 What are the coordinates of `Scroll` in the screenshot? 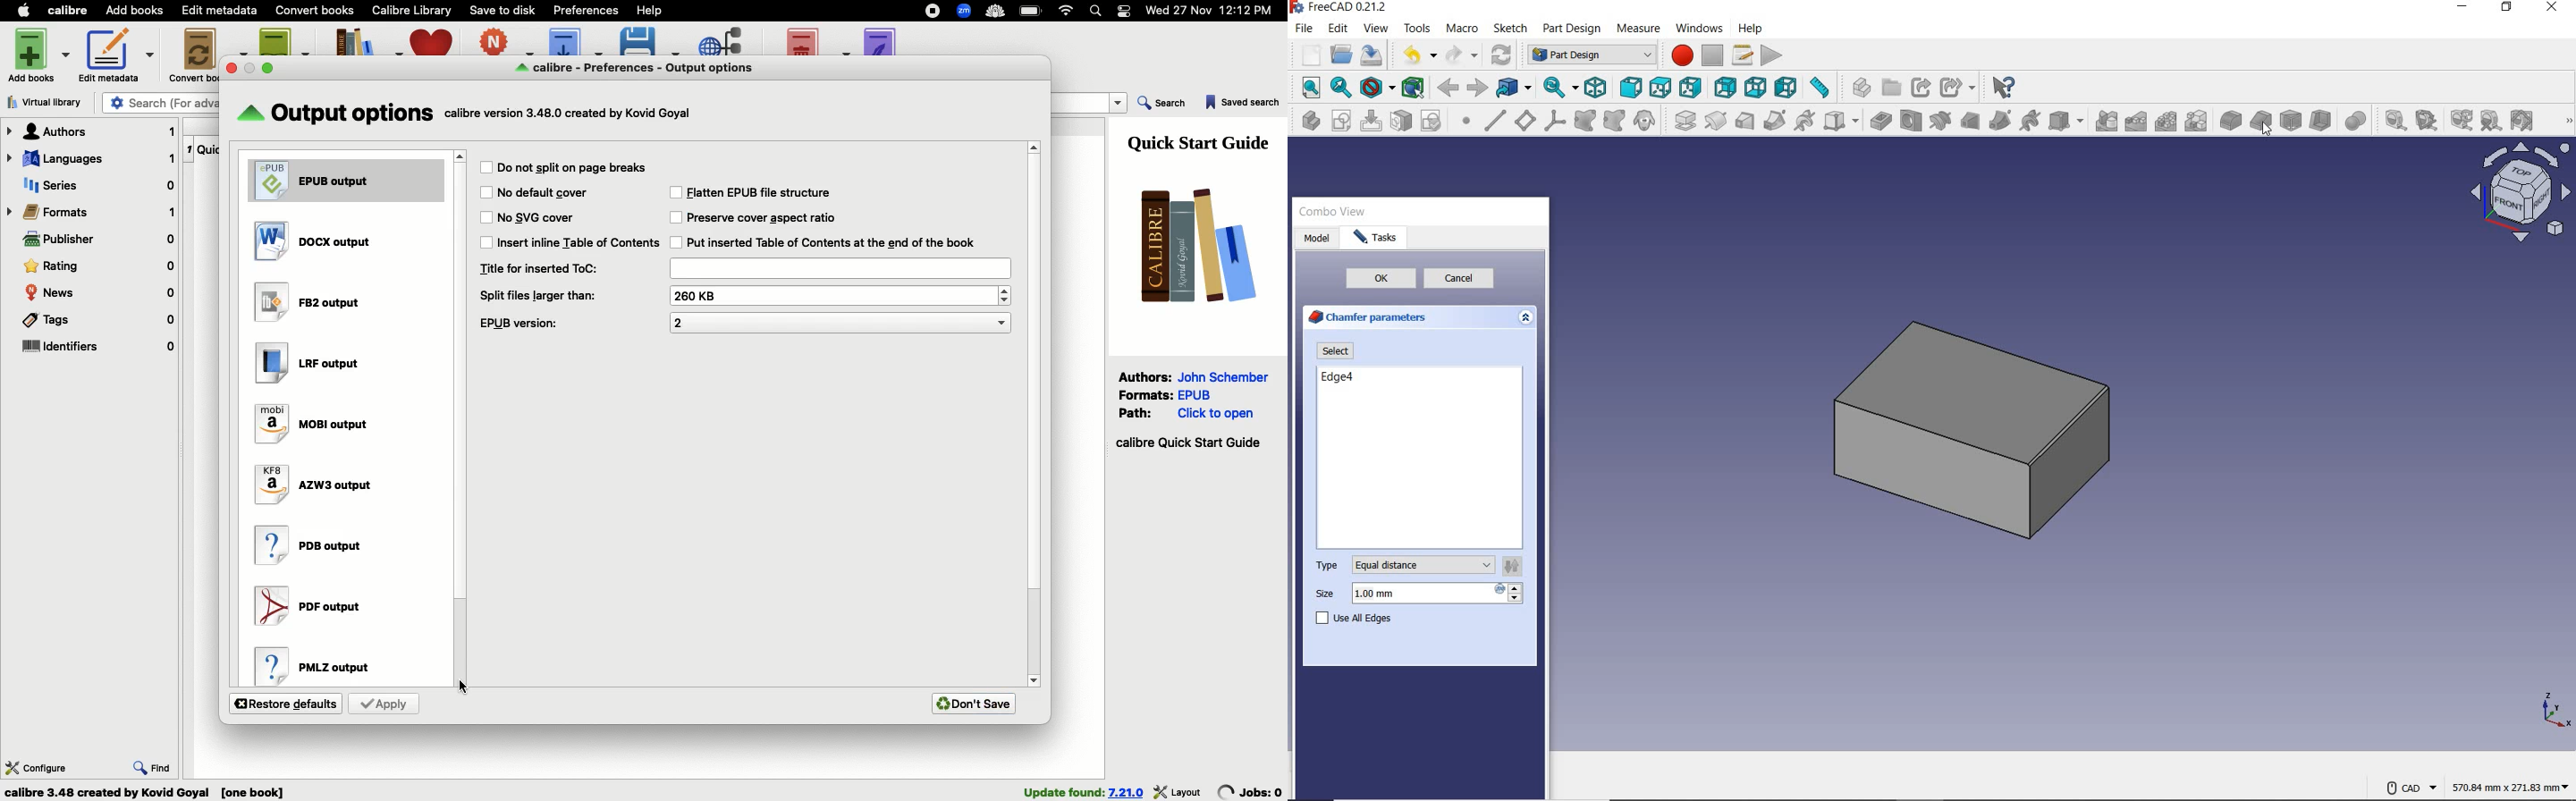 It's located at (1035, 409).